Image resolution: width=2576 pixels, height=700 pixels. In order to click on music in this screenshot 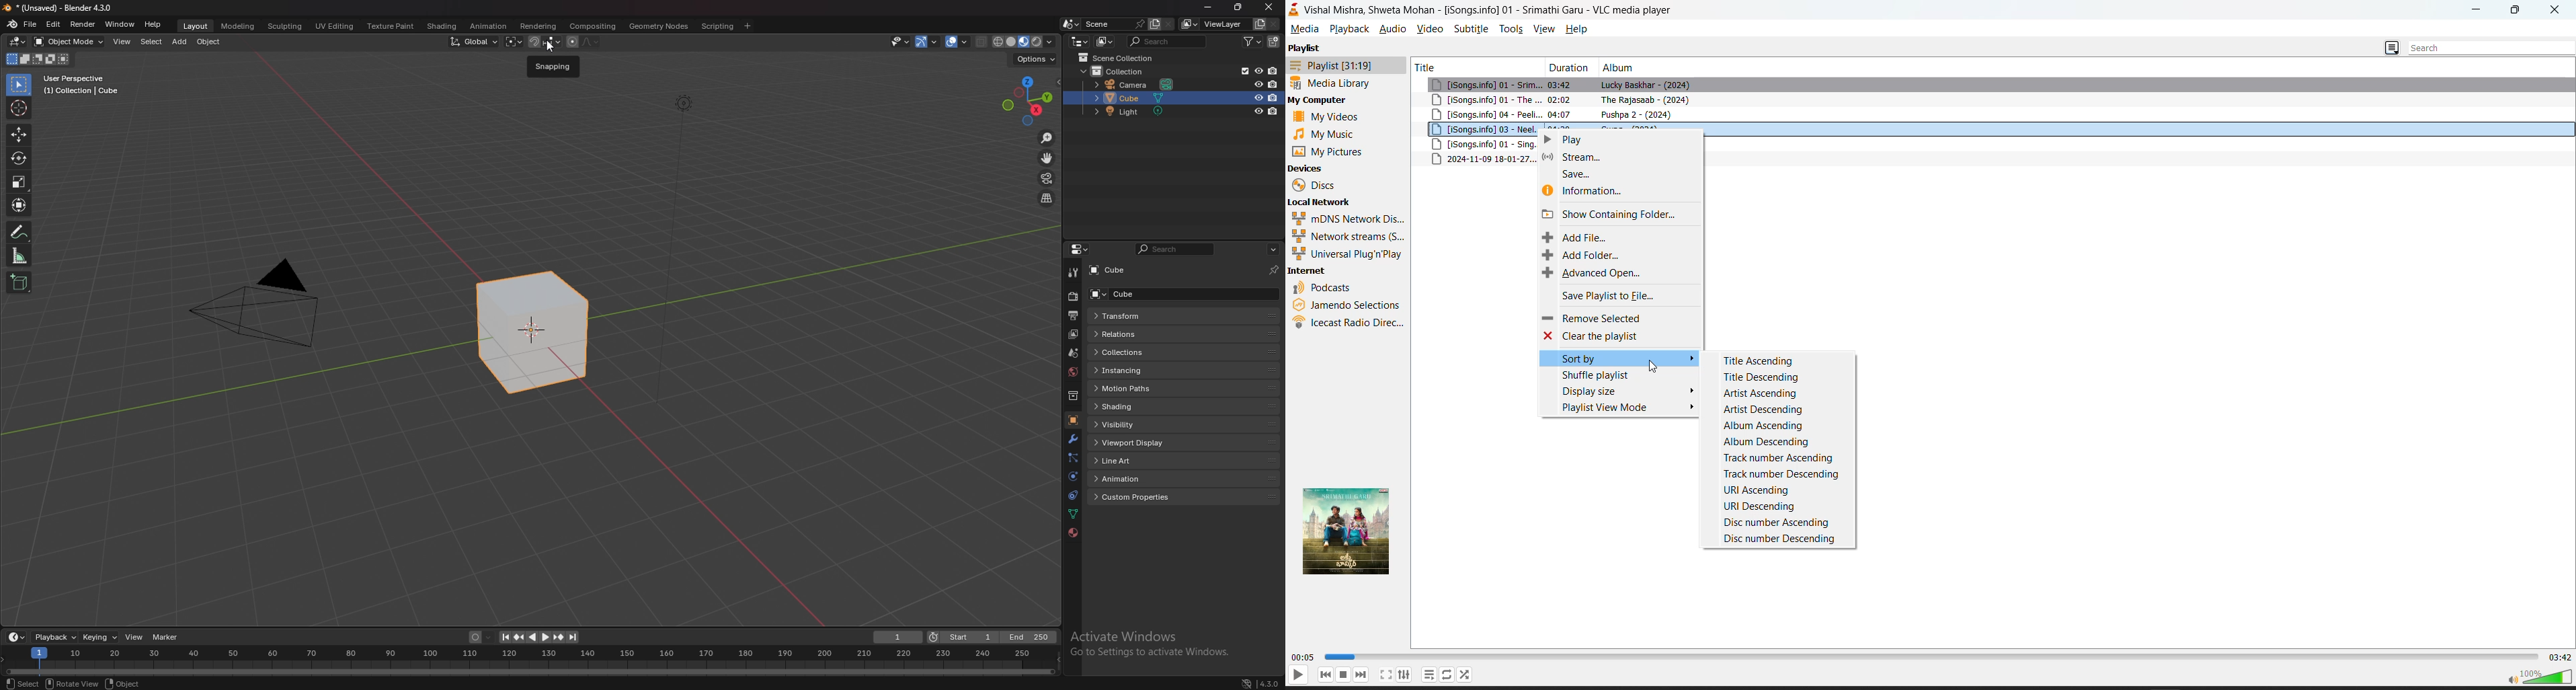, I will do `click(1329, 134)`.